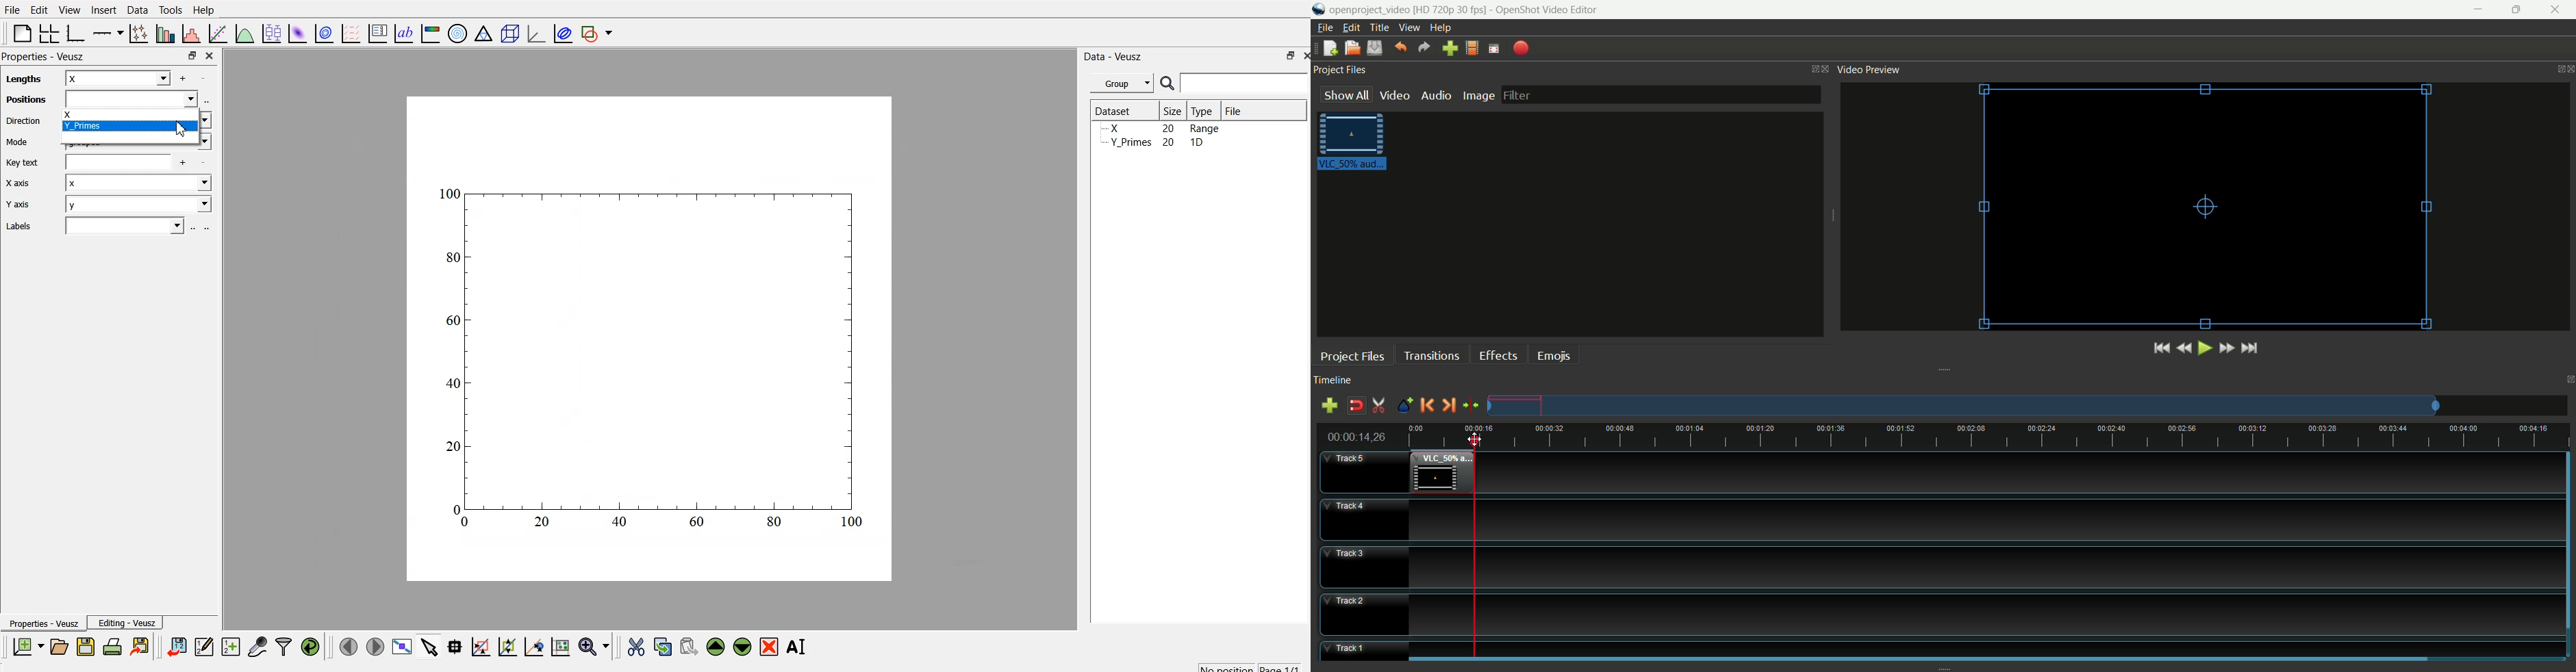  I want to click on plot covariance ellipses, so click(564, 32).